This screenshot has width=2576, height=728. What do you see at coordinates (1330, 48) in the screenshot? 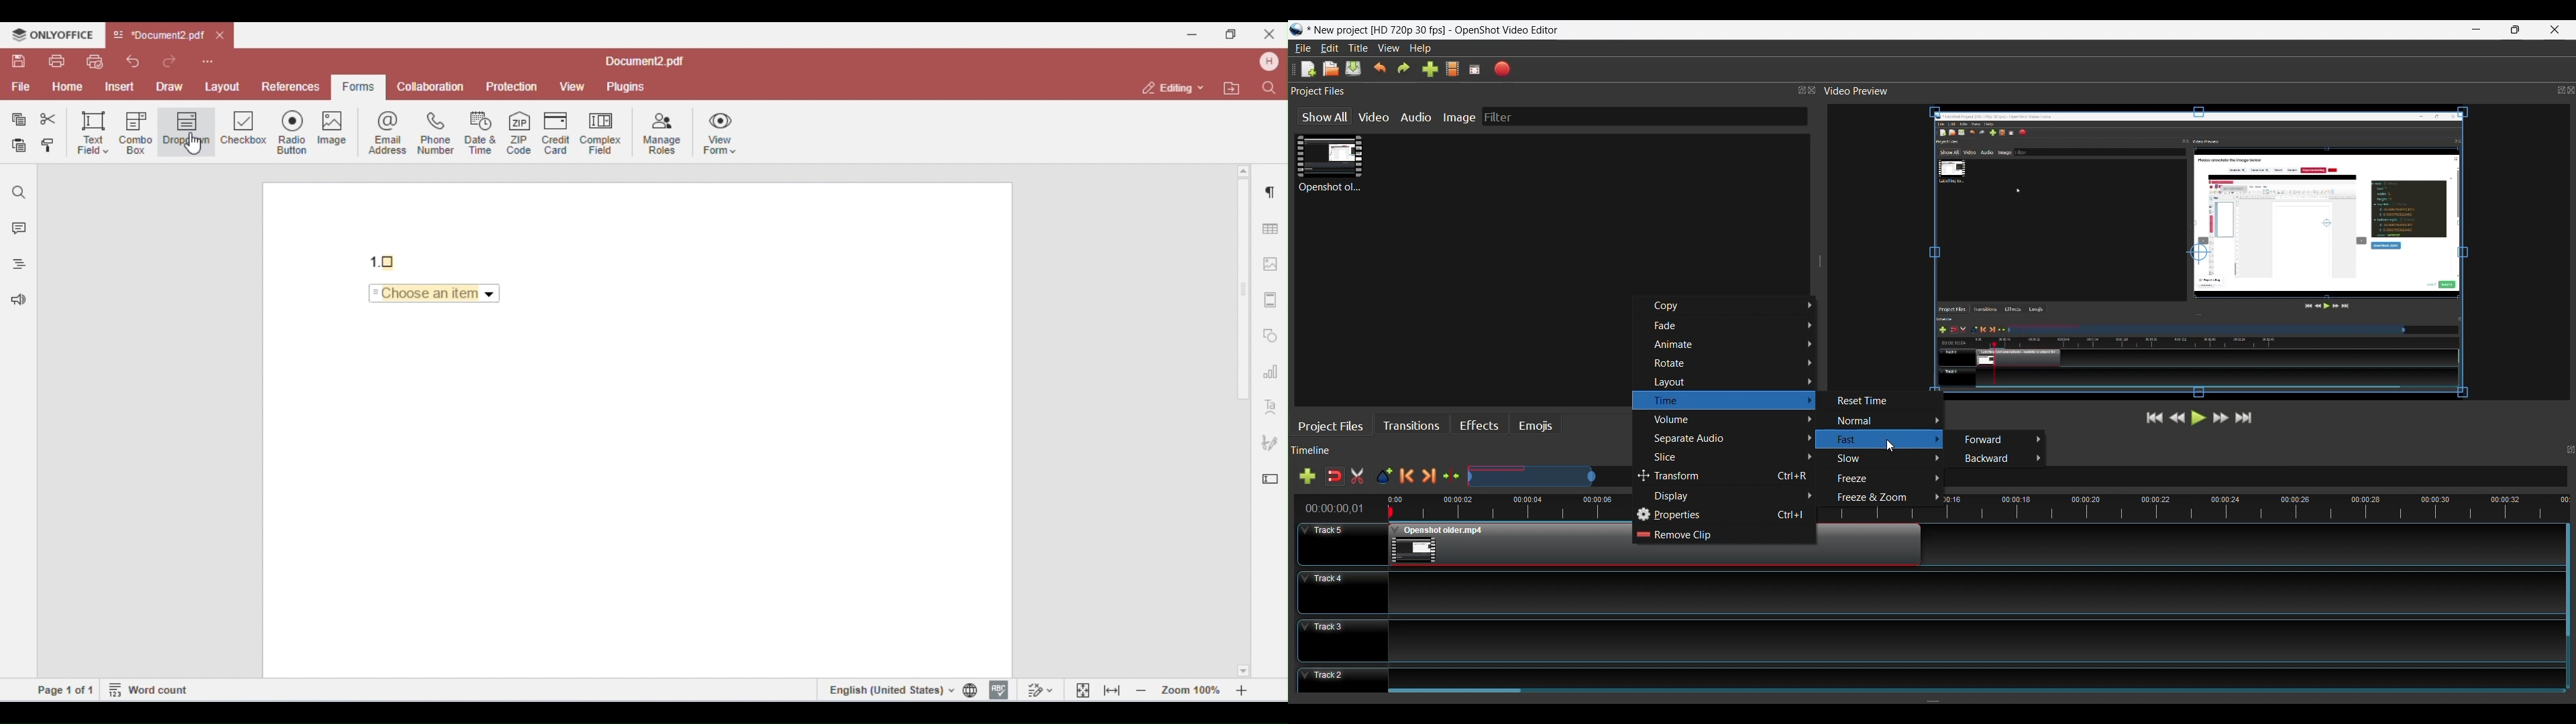
I see `Edit` at bounding box center [1330, 48].